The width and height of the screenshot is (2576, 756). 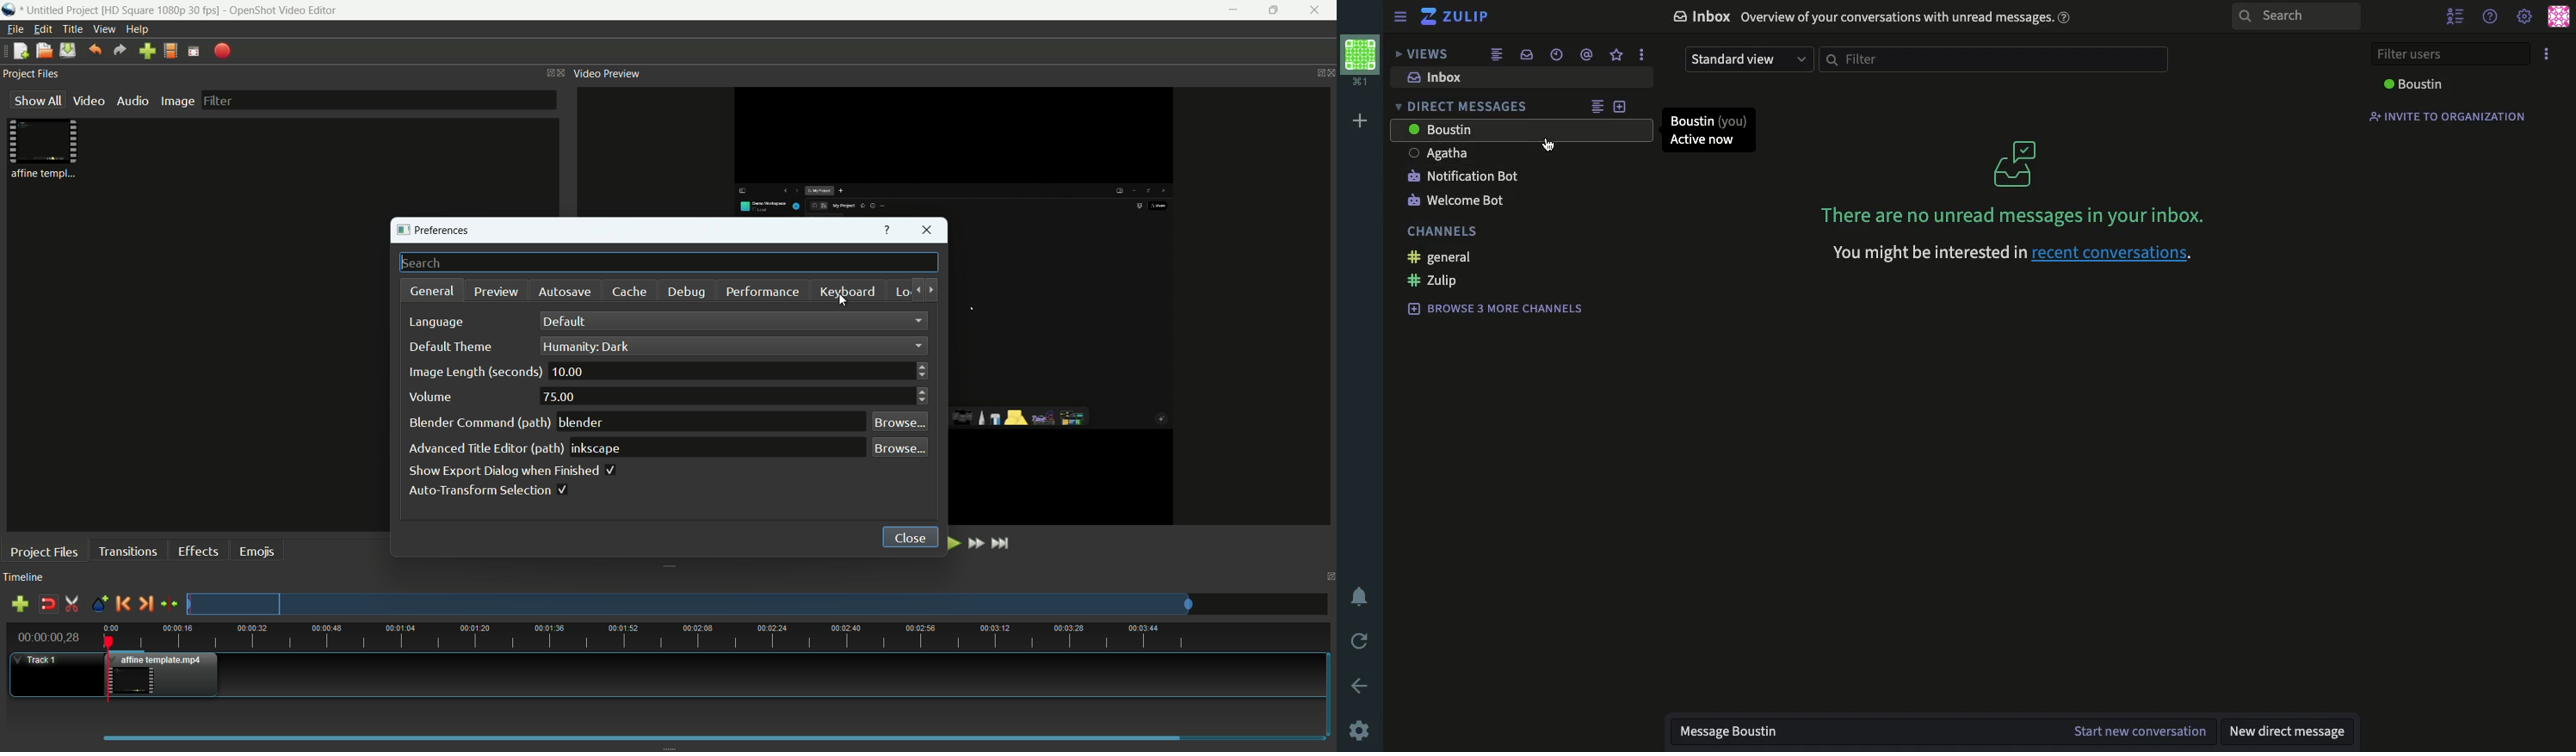 I want to click on settings, so click(x=2524, y=17).